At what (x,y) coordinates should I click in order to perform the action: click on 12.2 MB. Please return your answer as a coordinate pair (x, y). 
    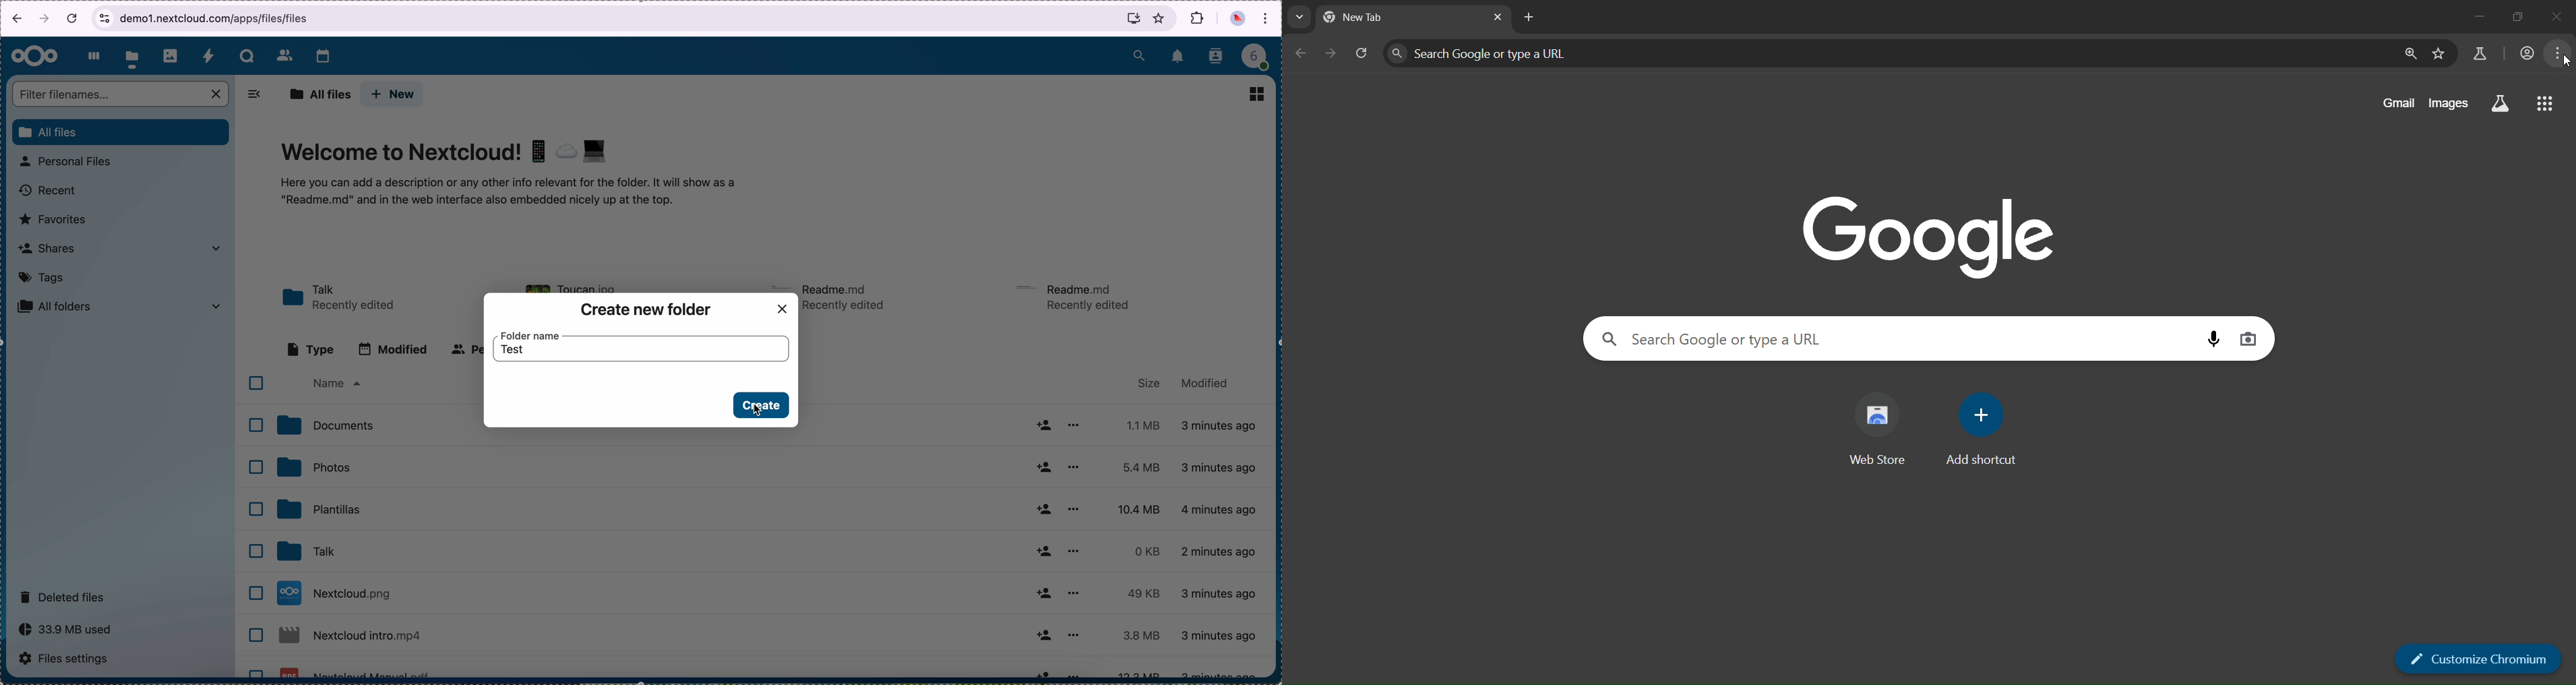
    Looking at the image, I should click on (1135, 672).